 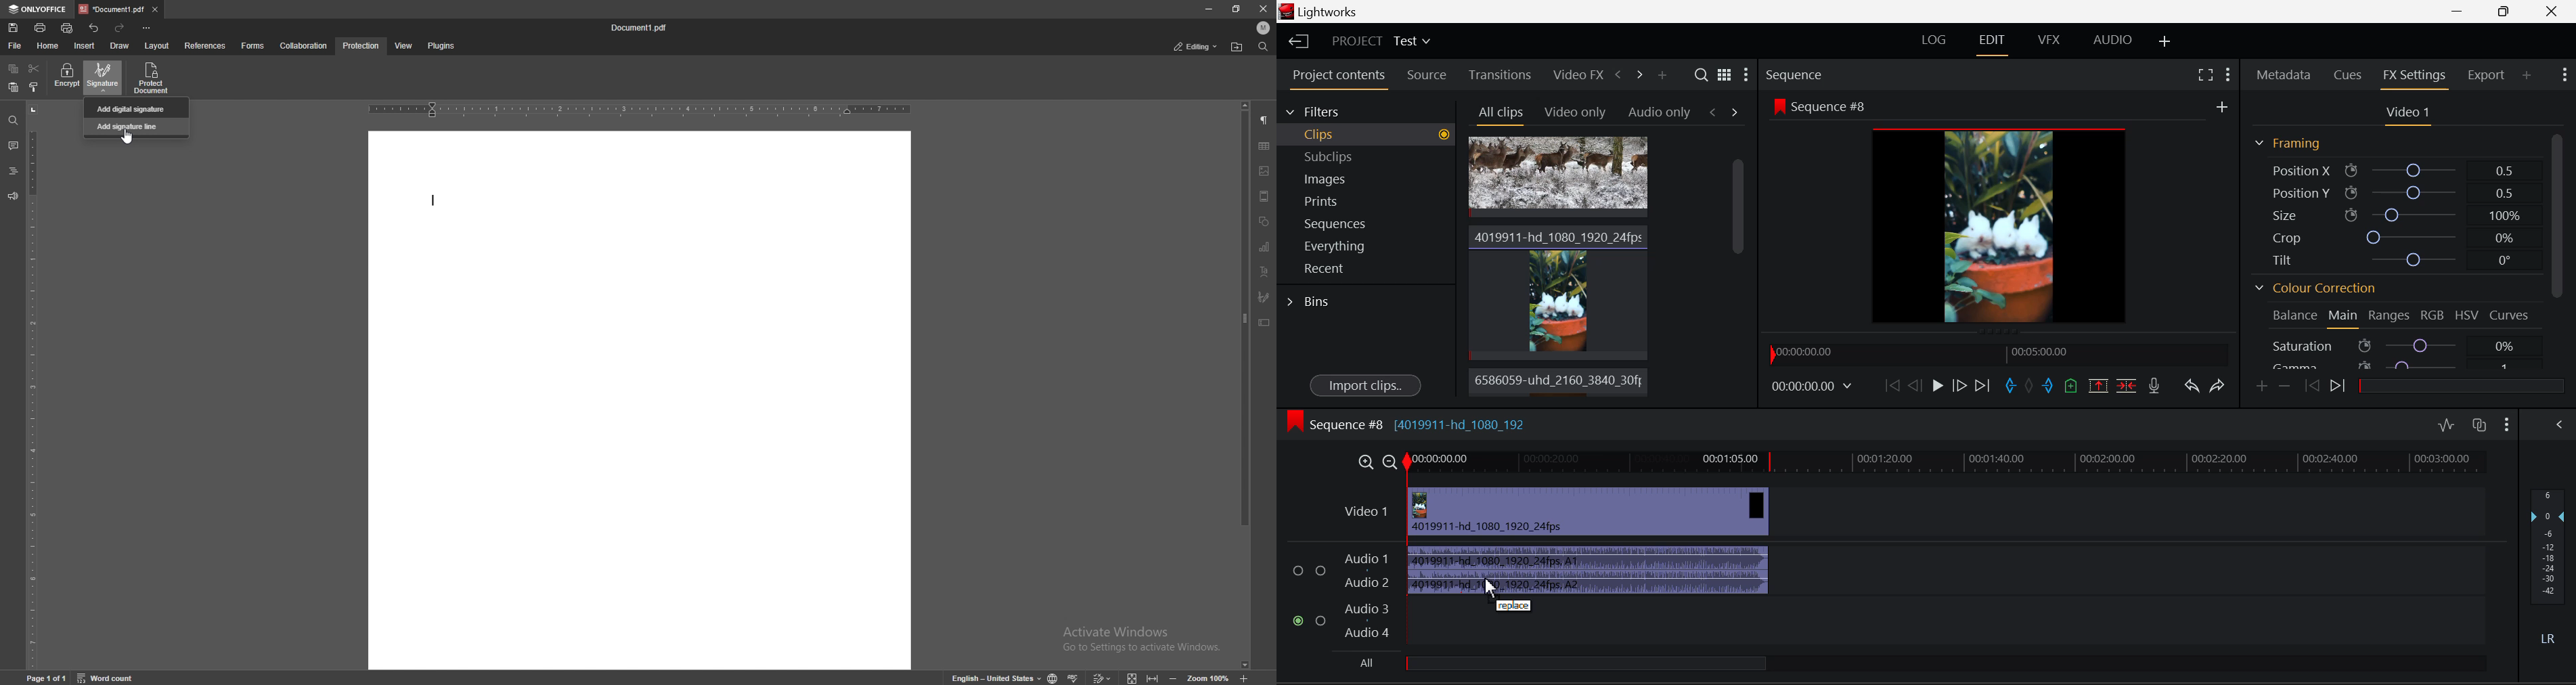 I want to click on Scroll Bar, so click(x=2558, y=246).